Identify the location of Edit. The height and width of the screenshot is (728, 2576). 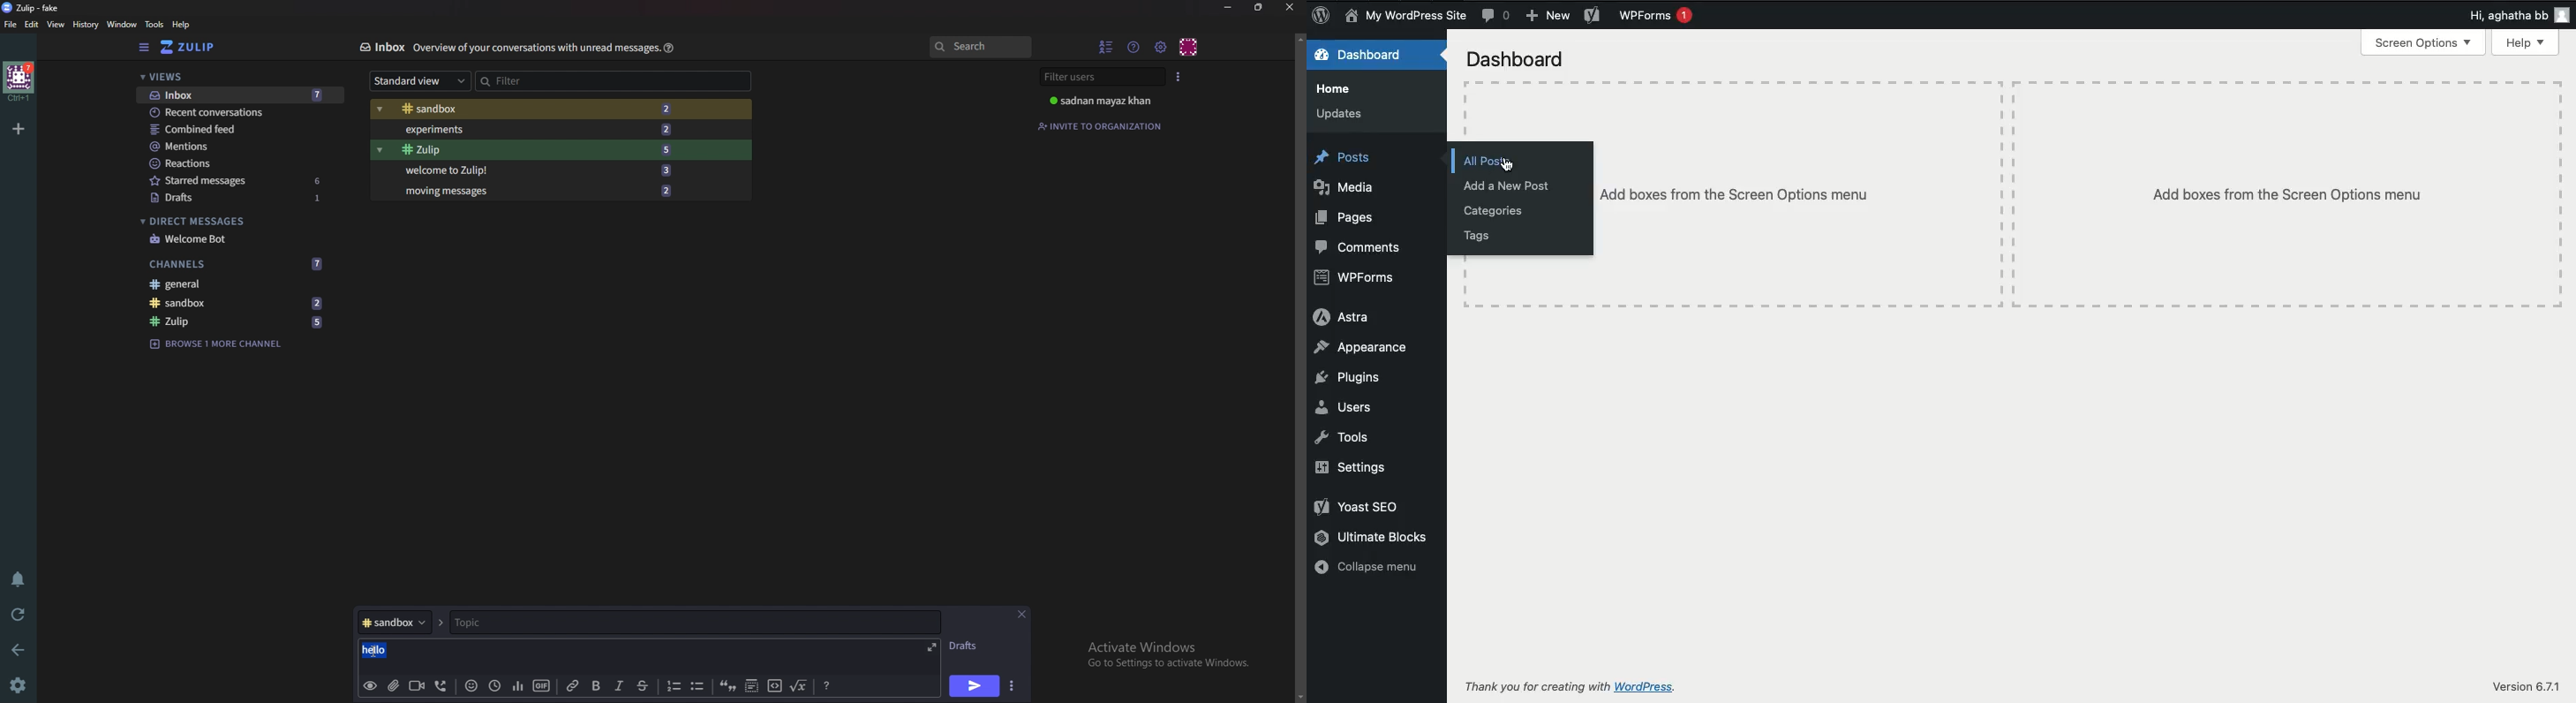
(32, 27).